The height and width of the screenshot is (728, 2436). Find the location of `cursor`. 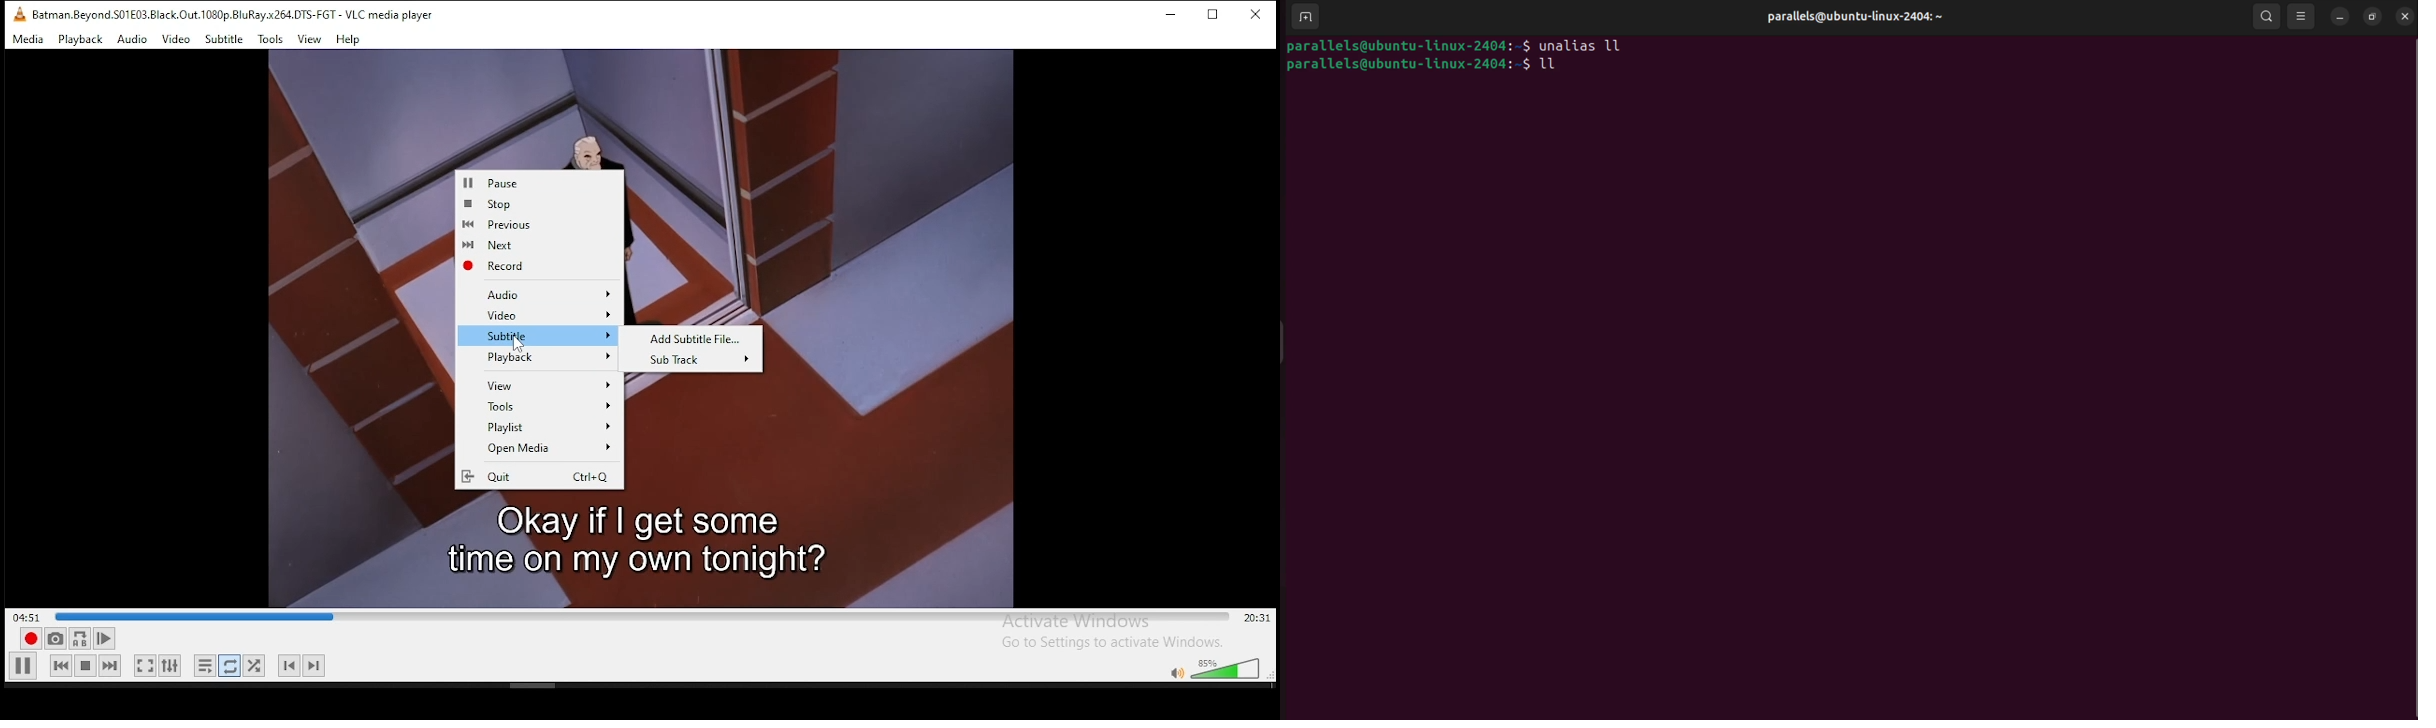

cursor is located at coordinates (520, 346).